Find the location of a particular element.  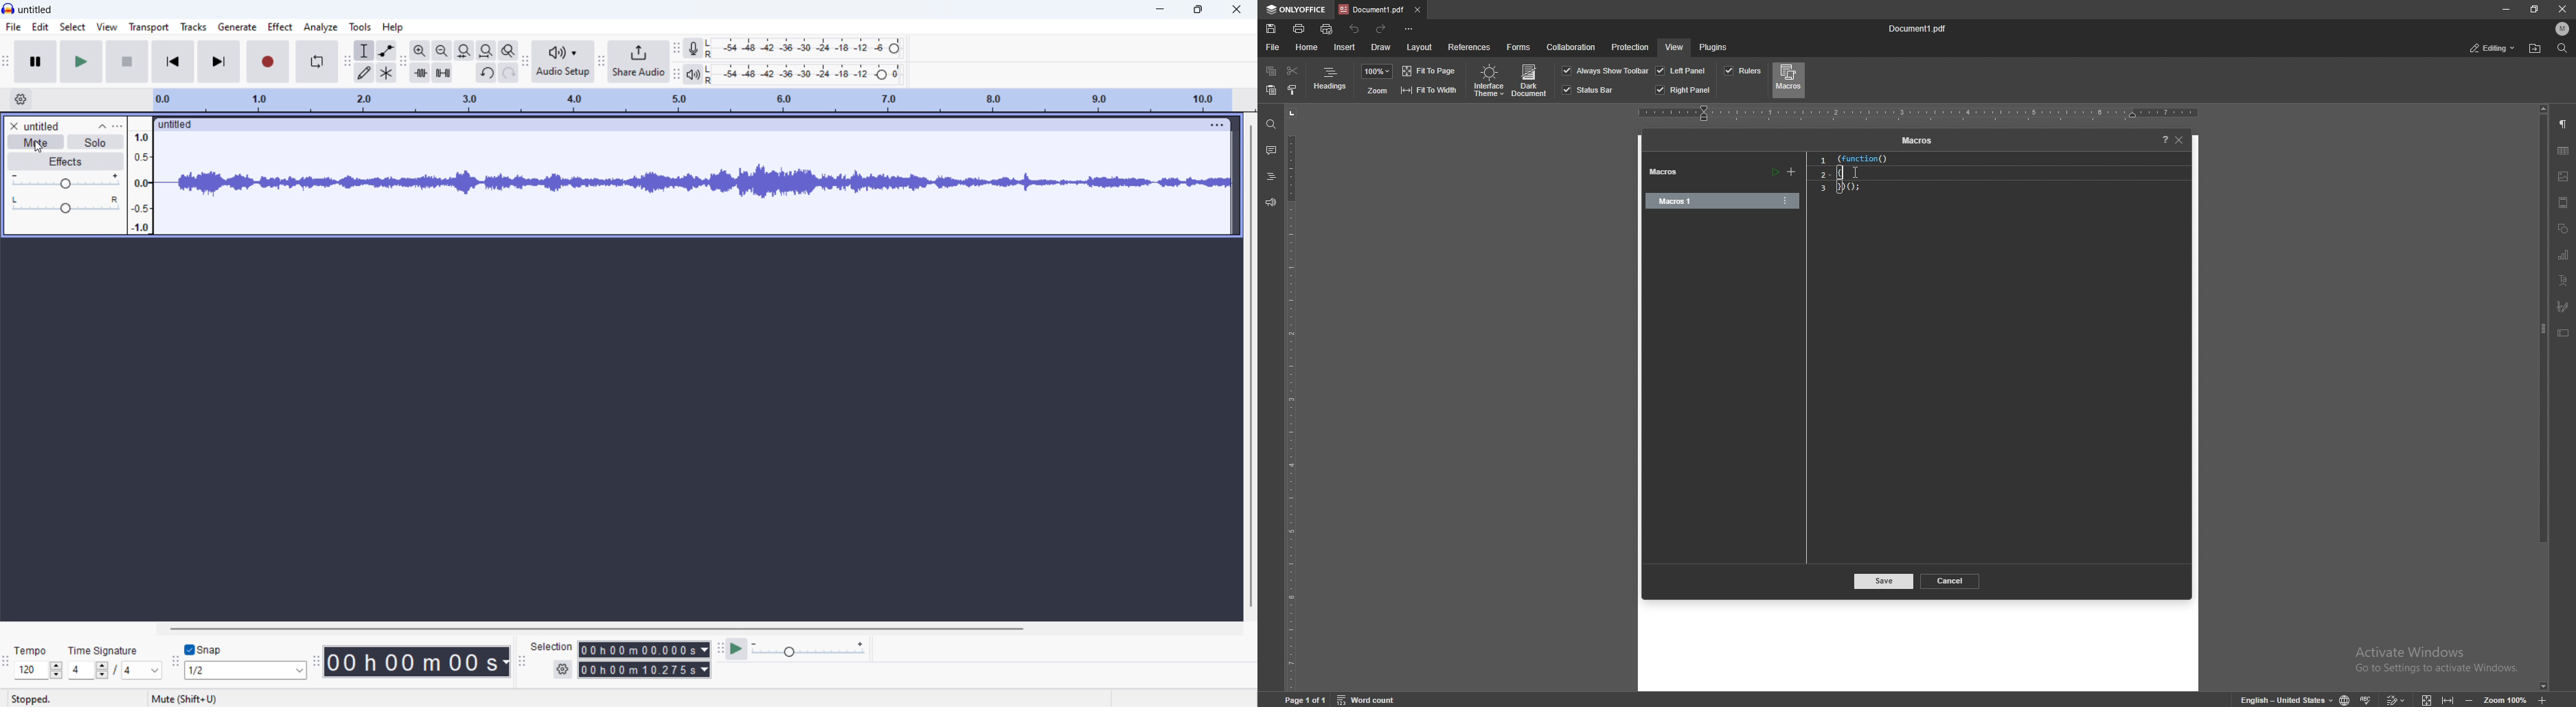

multi-tool is located at coordinates (386, 73).